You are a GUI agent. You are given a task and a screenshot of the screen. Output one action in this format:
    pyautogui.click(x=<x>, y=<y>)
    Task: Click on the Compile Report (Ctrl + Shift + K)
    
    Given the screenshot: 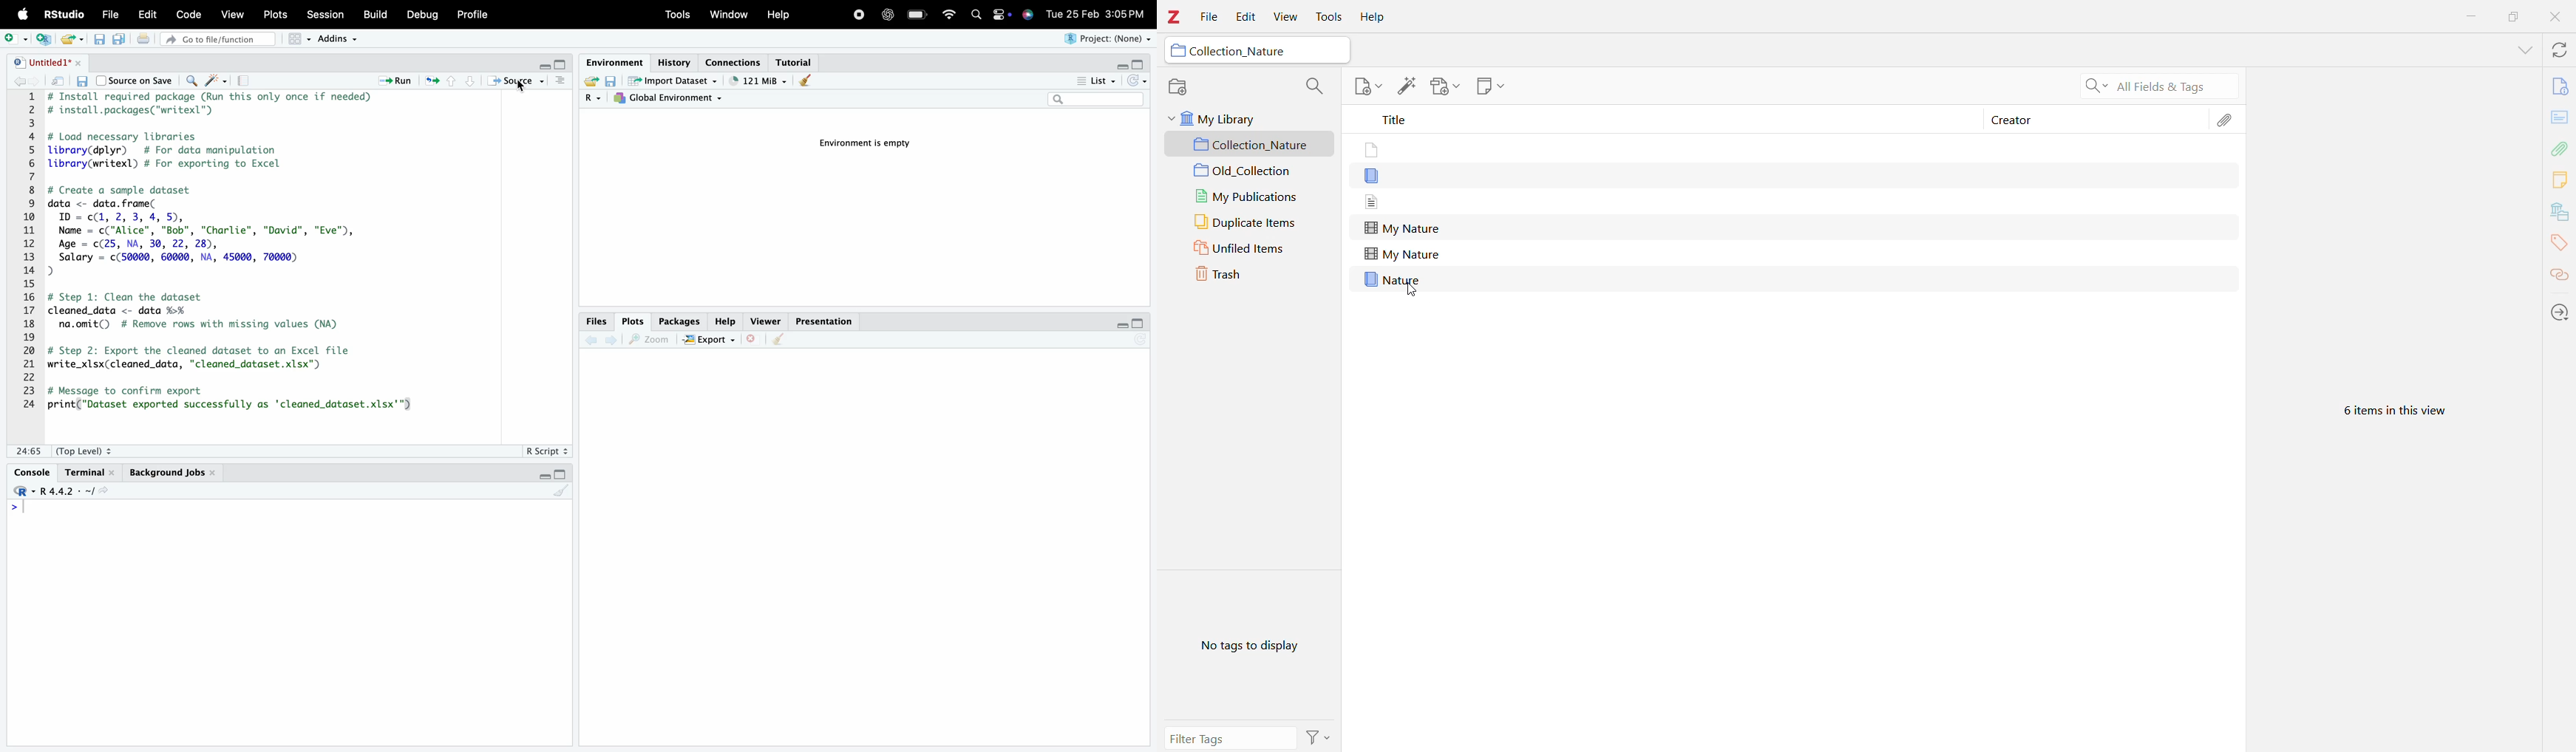 What is the action you would take?
    pyautogui.click(x=242, y=80)
    